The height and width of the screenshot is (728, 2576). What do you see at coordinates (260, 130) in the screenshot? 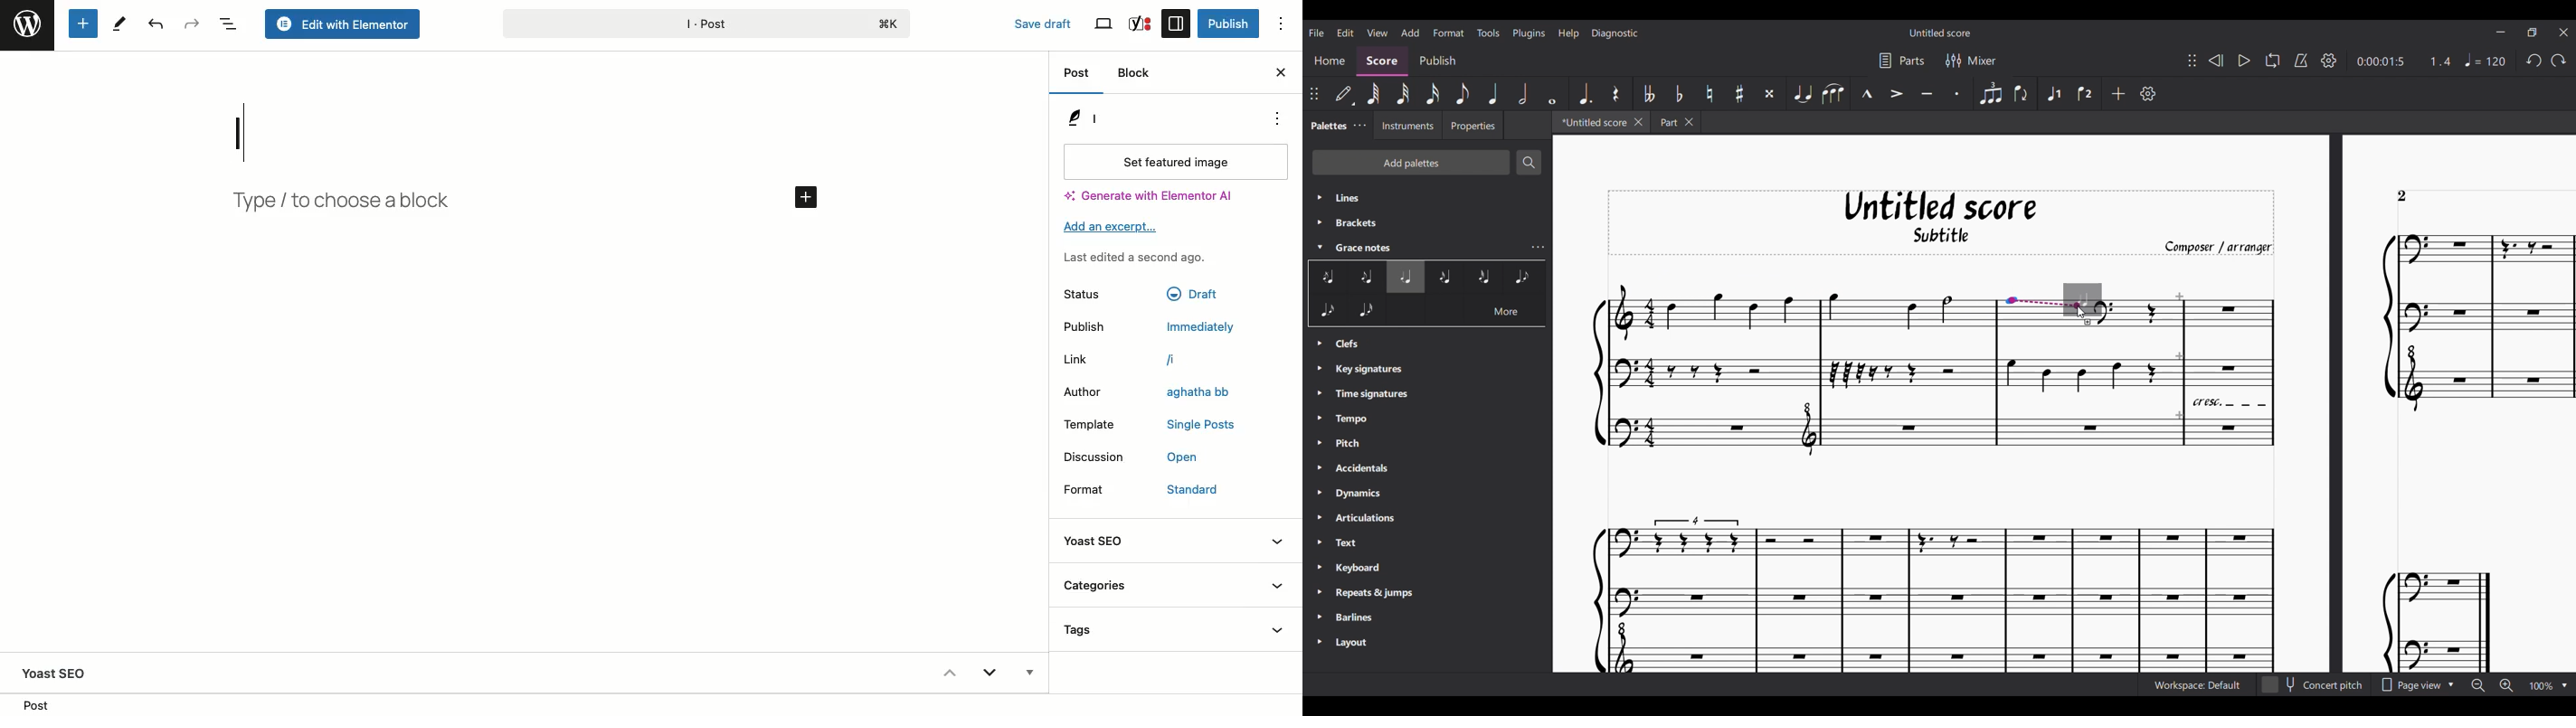
I see `I` at bounding box center [260, 130].